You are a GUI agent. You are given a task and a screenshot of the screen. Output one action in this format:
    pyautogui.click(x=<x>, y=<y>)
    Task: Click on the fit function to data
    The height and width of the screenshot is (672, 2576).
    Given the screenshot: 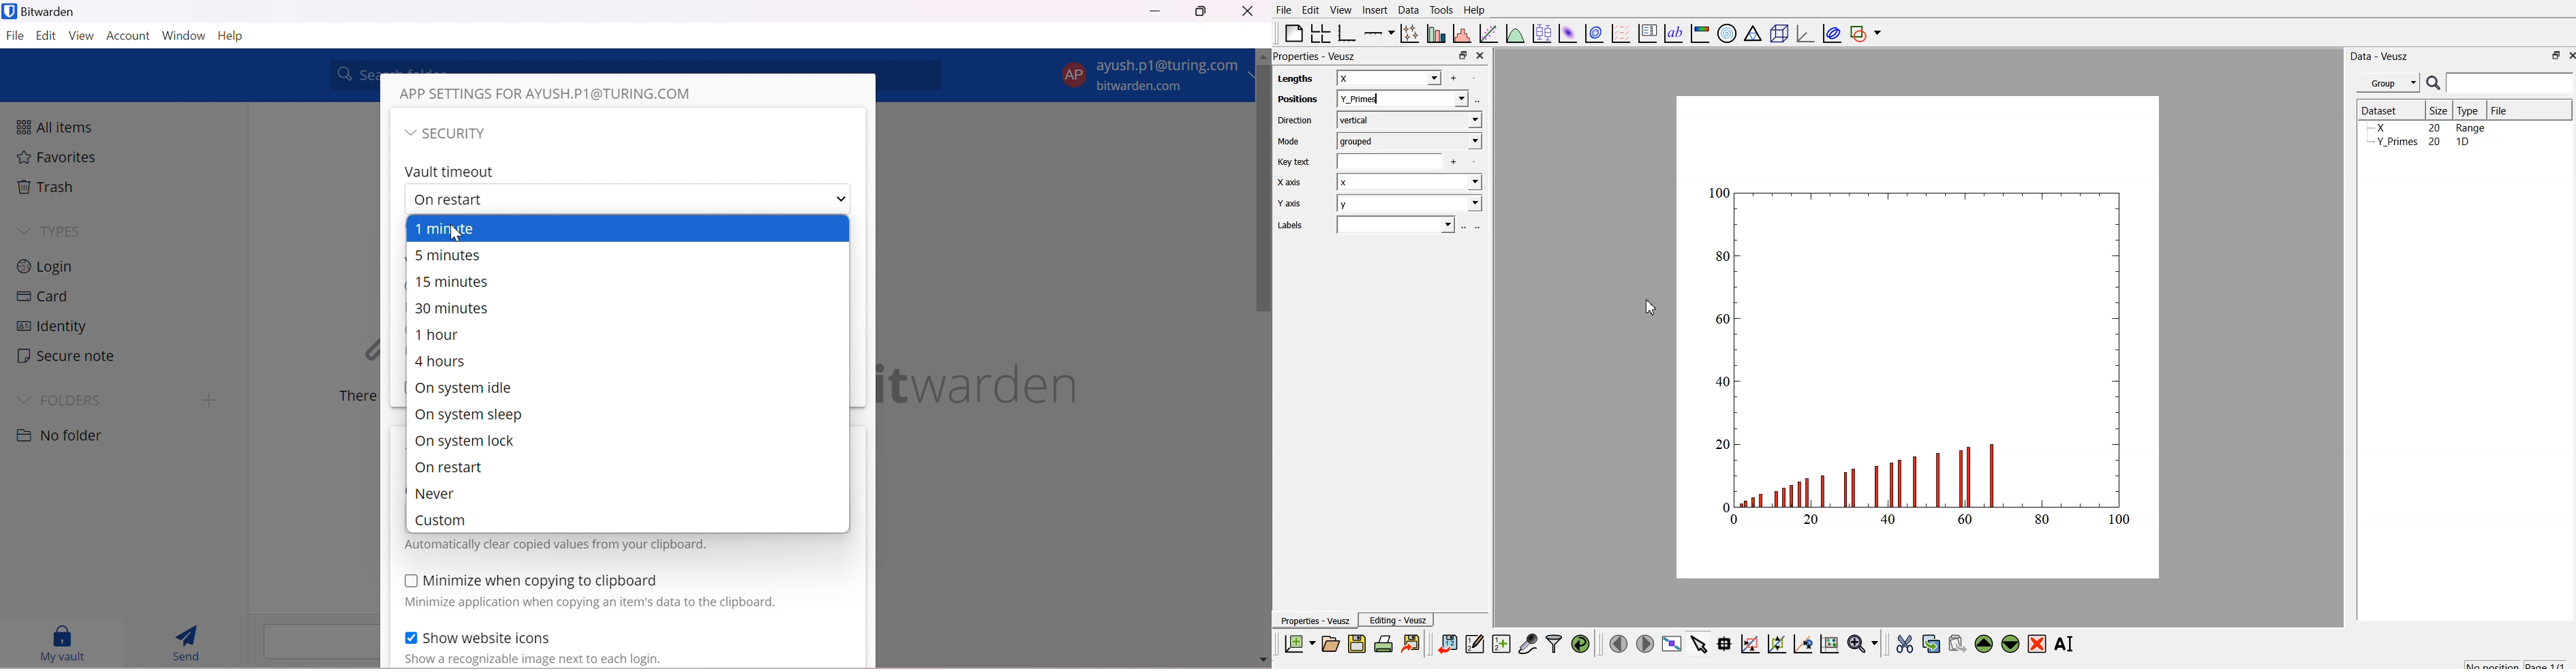 What is the action you would take?
    pyautogui.click(x=1486, y=32)
    